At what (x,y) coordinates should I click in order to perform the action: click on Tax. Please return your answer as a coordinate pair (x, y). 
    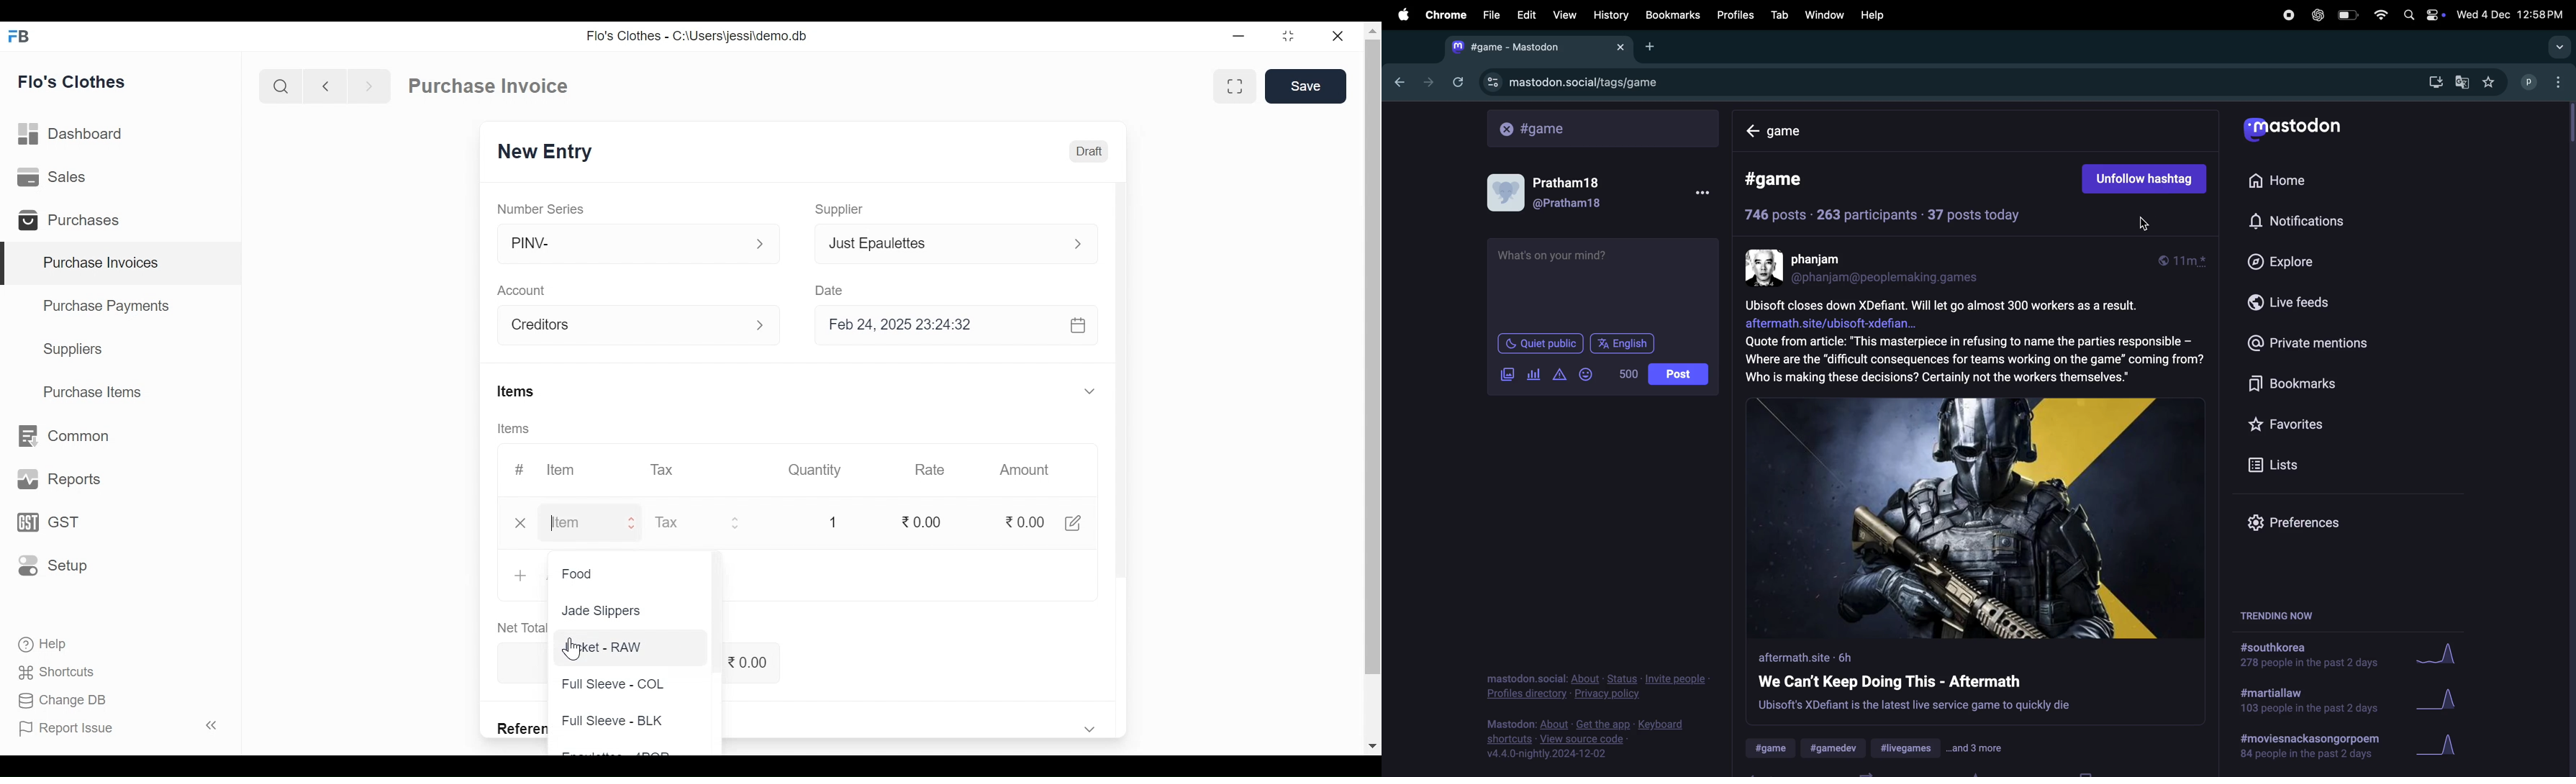
    Looking at the image, I should click on (688, 522).